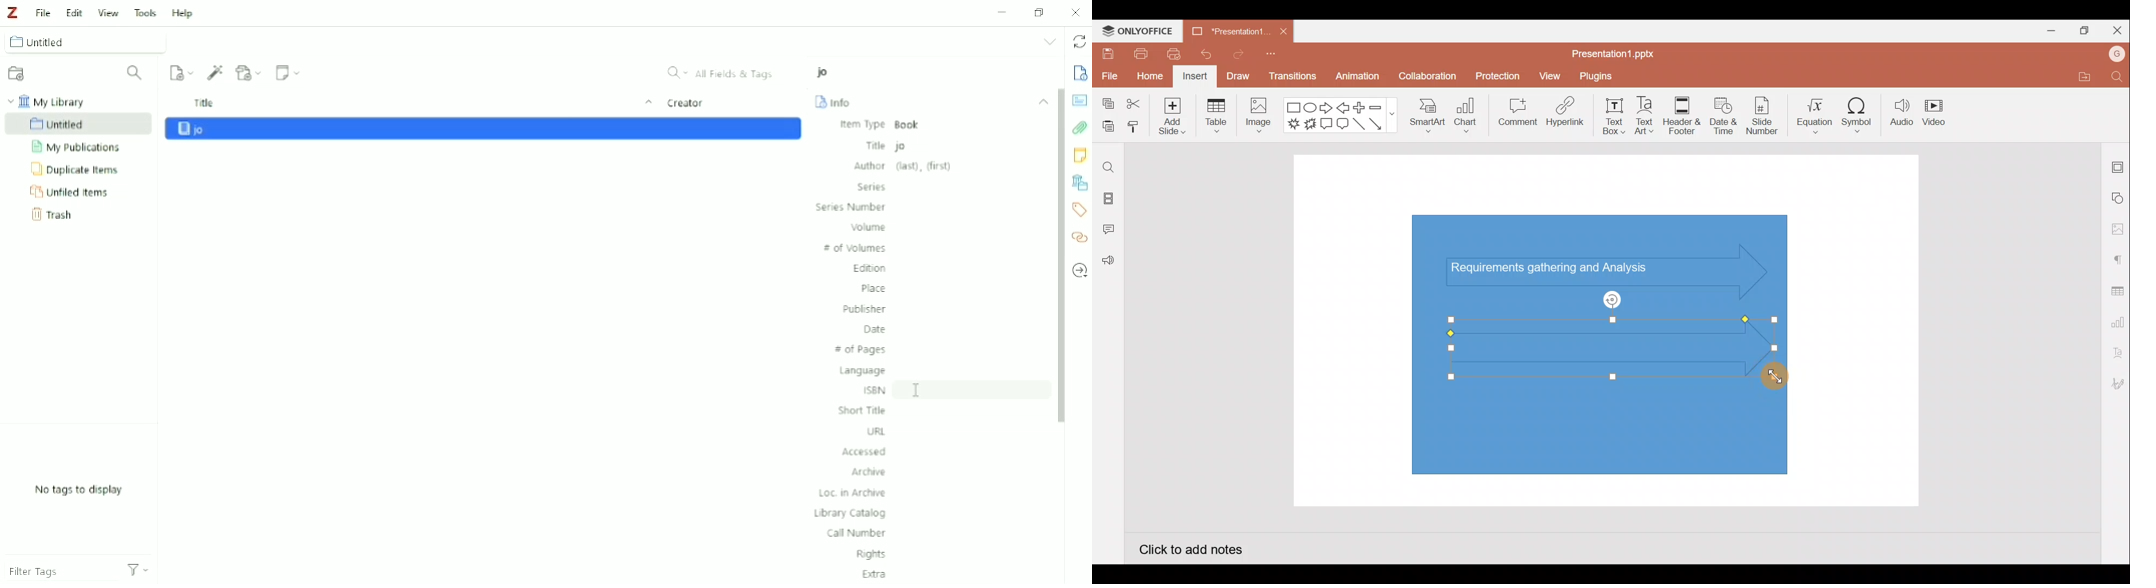 This screenshot has height=588, width=2156. Describe the element at coordinates (18, 73) in the screenshot. I see `New Collection` at that location.